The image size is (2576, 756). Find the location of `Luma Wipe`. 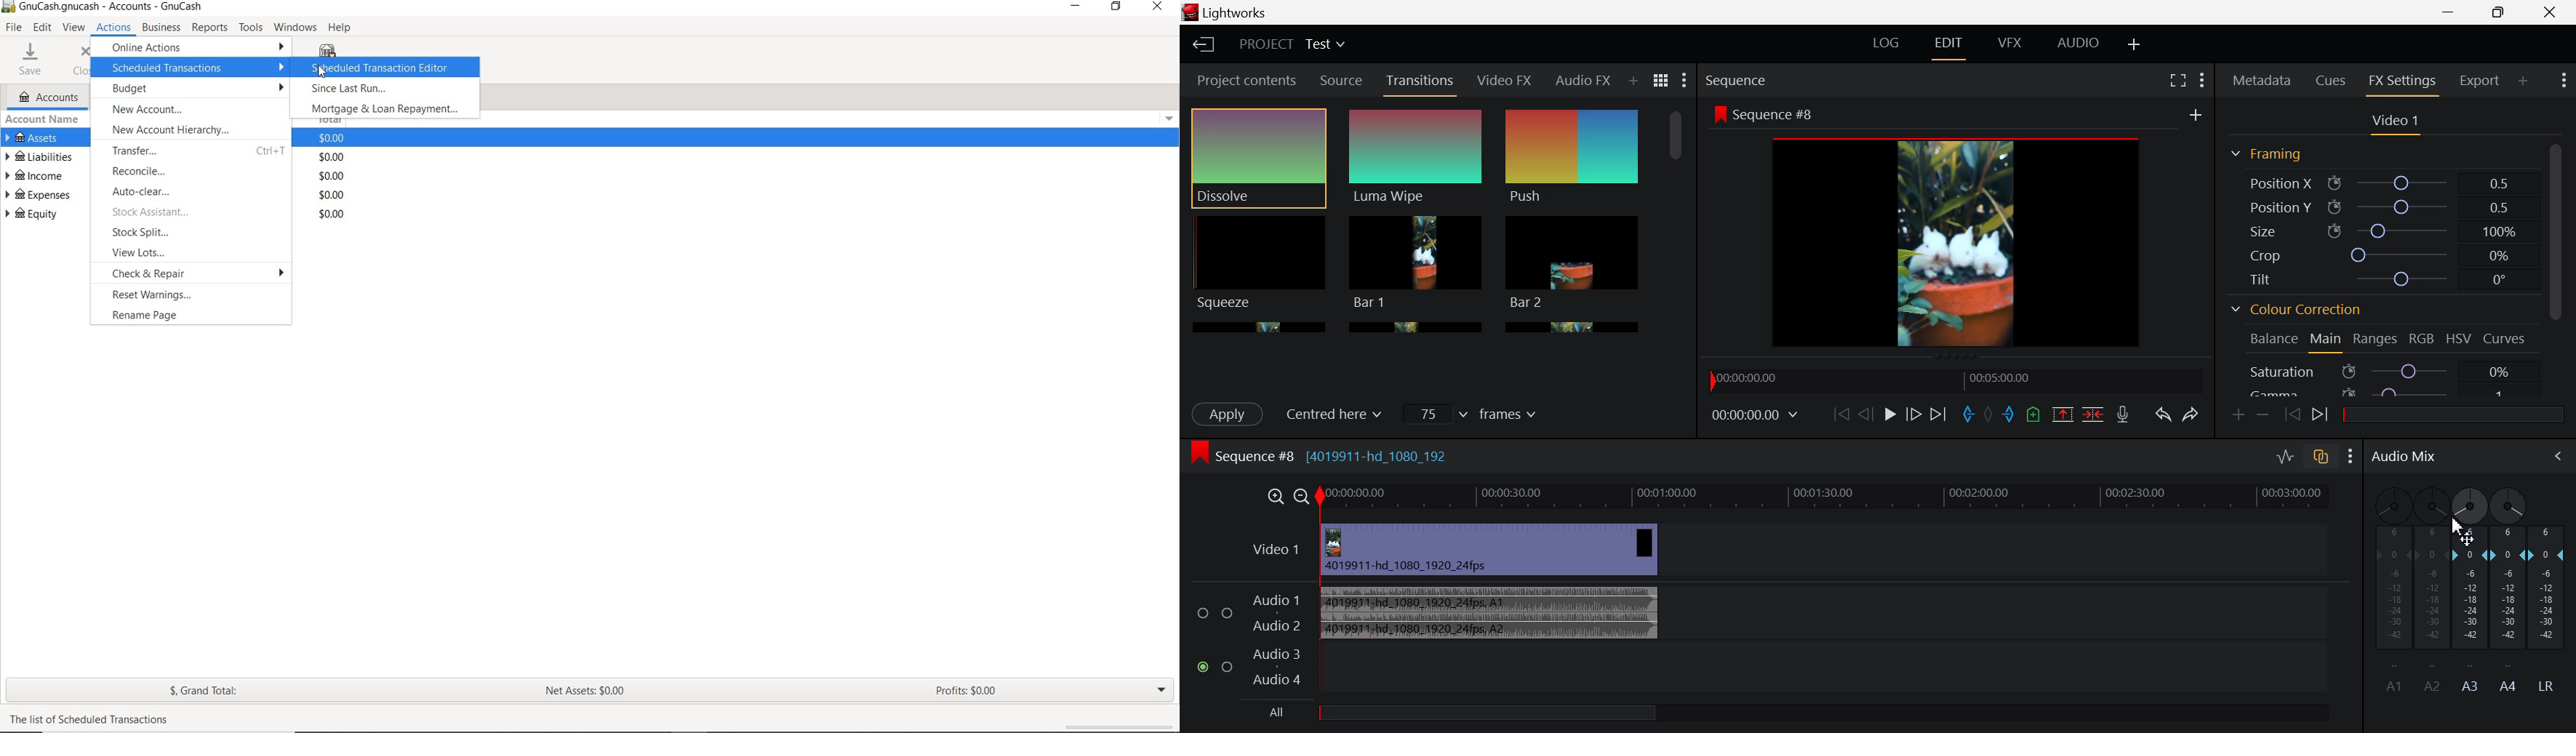

Luma Wipe is located at coordinates (1416, 158).